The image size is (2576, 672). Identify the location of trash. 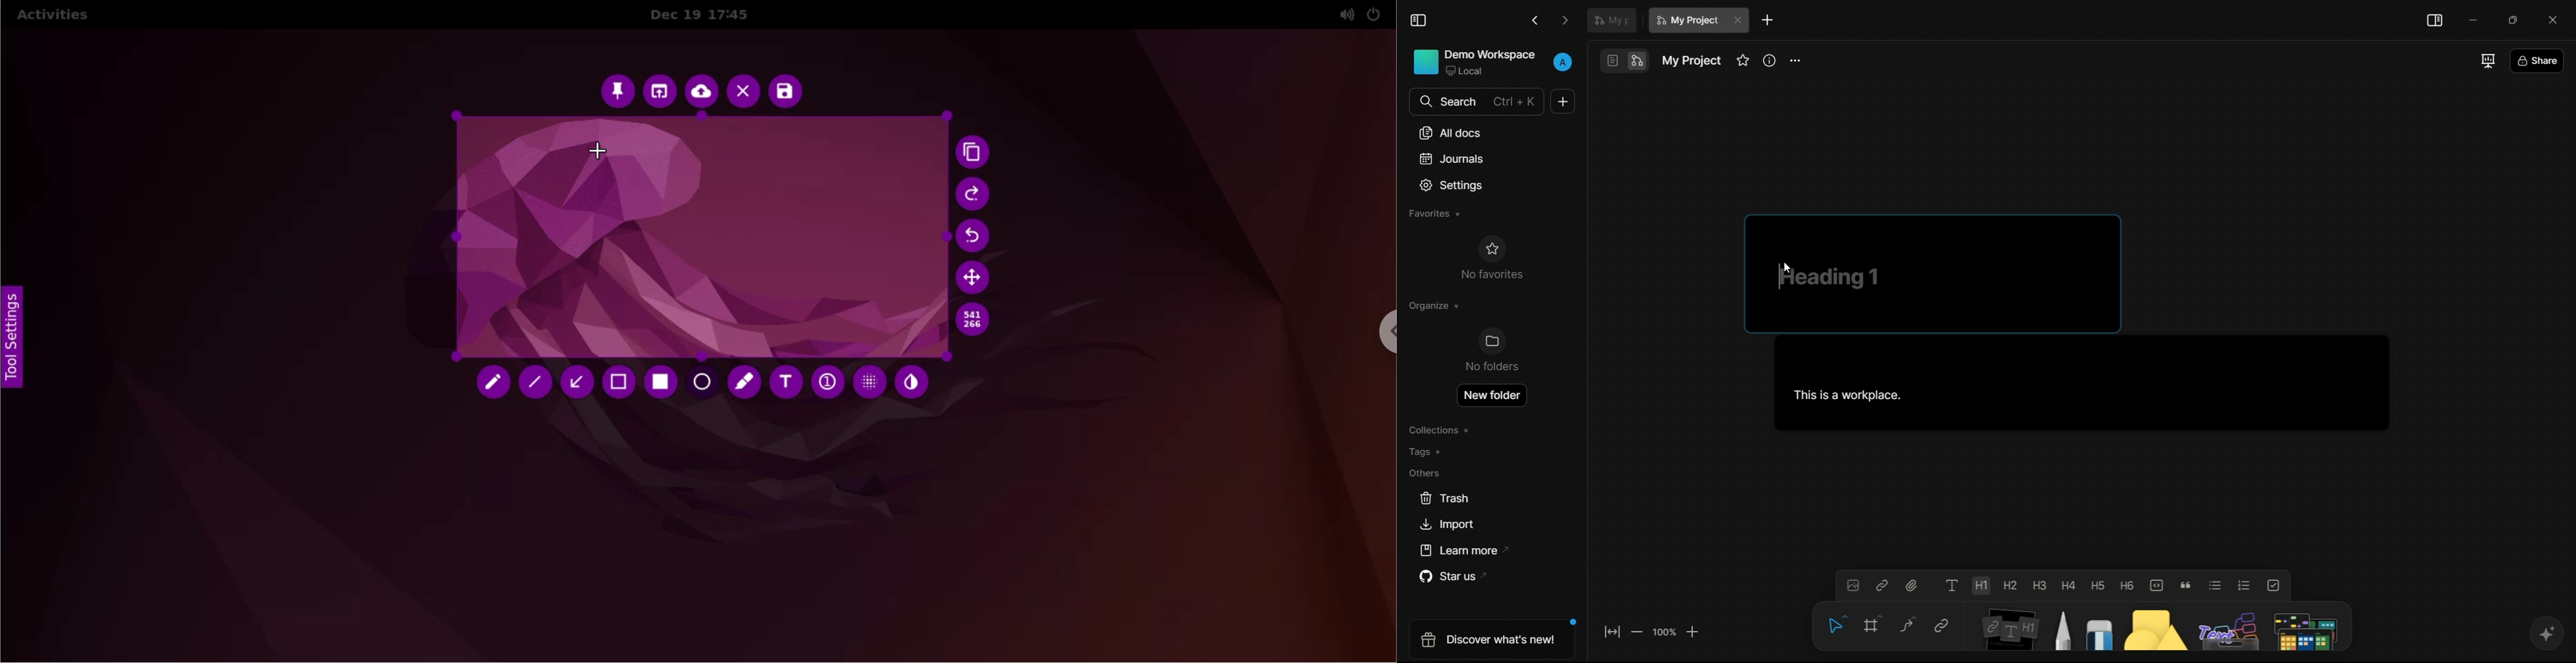
(1443, 498).